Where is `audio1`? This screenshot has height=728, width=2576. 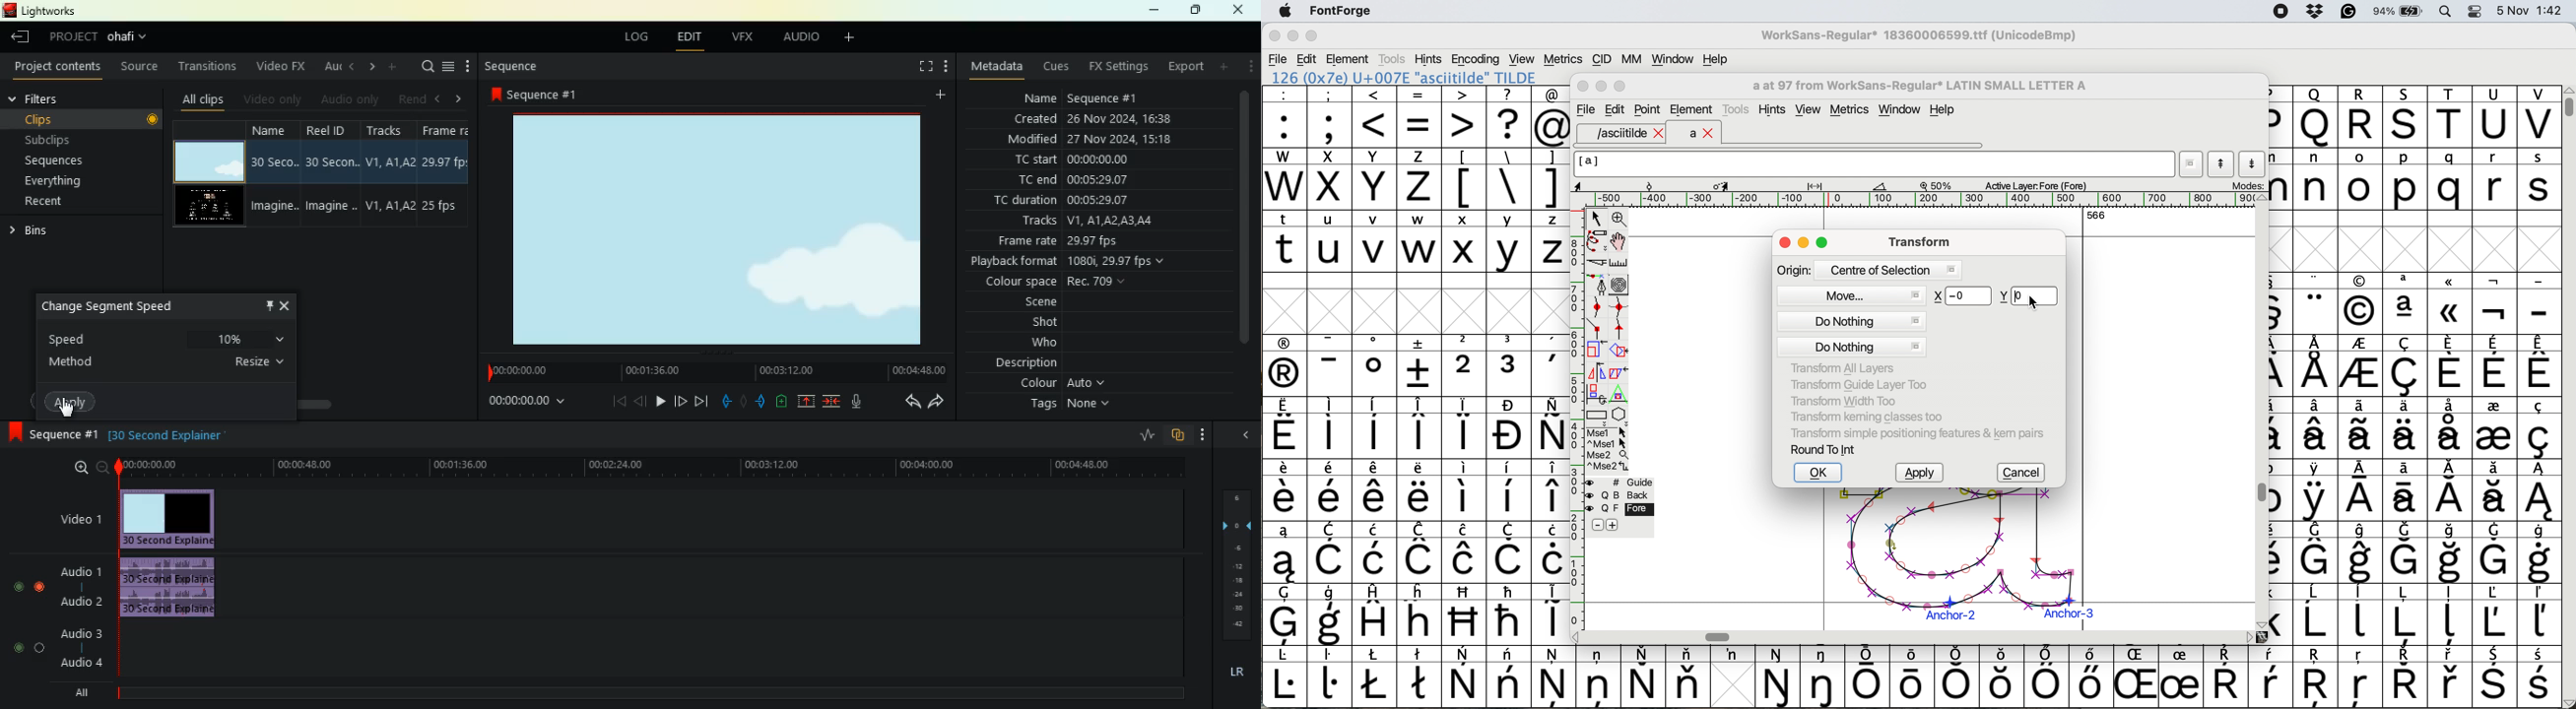 audio1 is located at coordinates (77, 568).